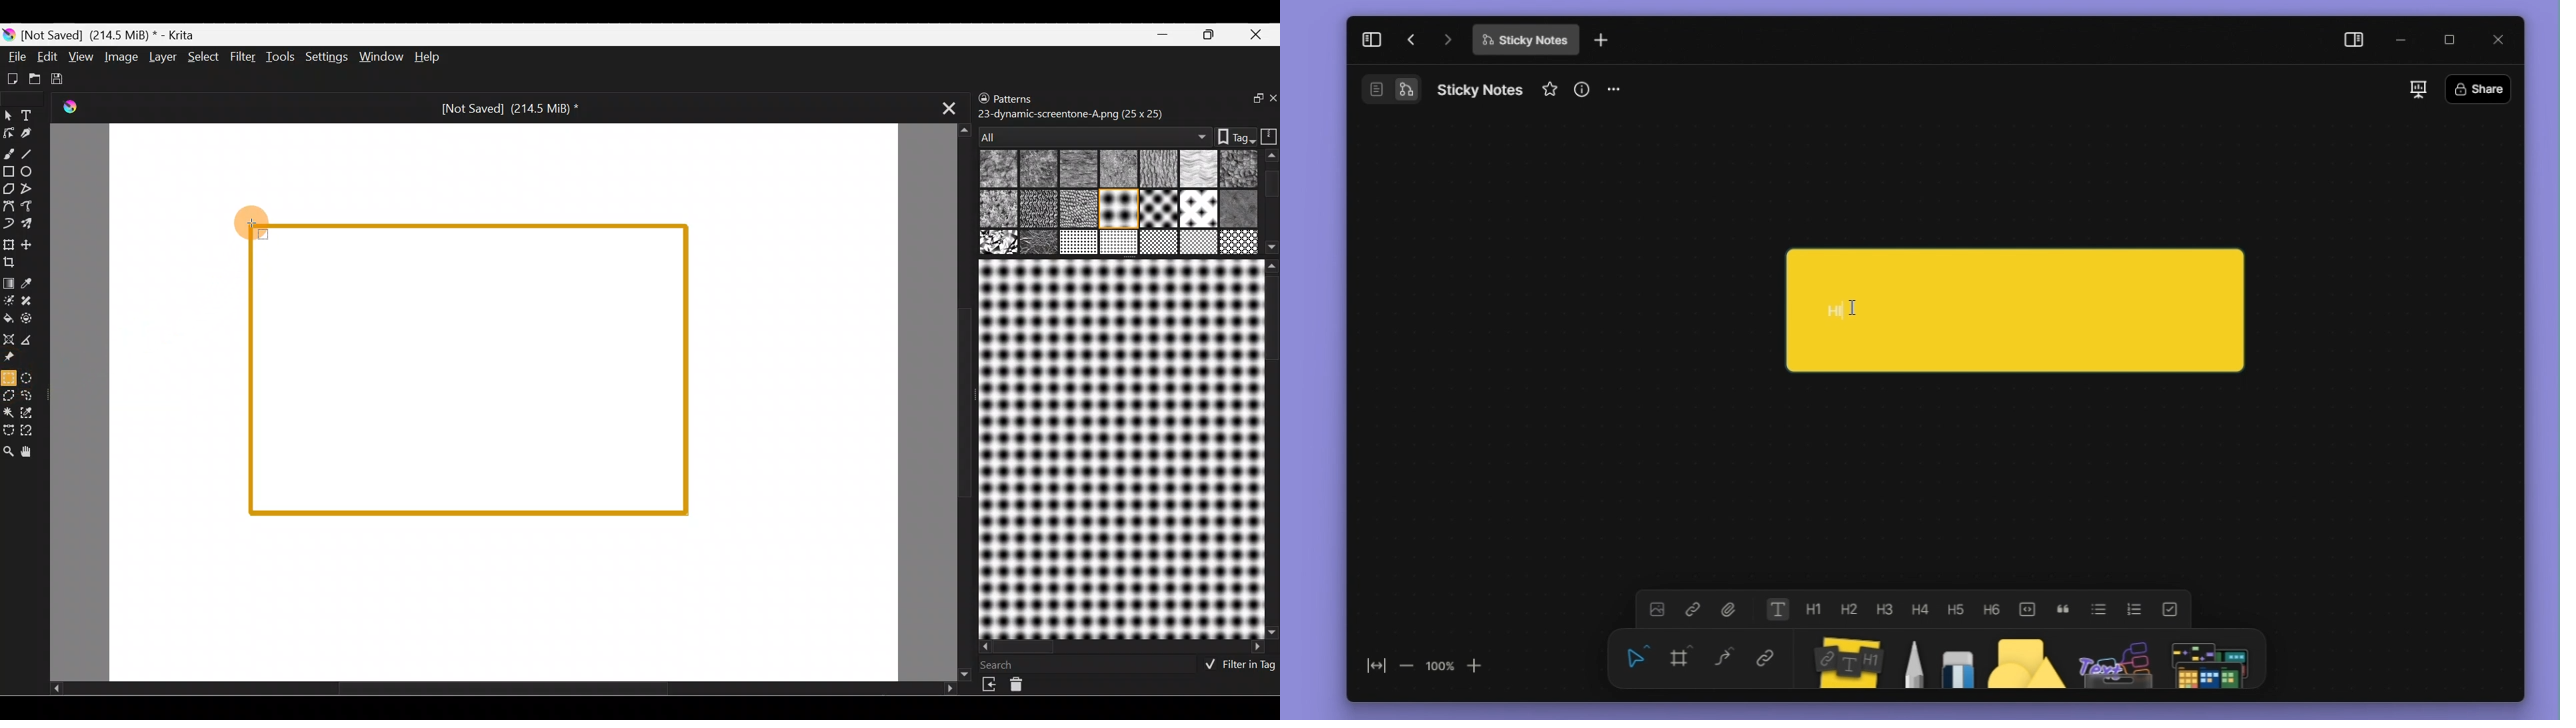  What do you see at coordinates (1618, 88) in the screenshot?
I see `more` at bounding box center [1618, 88].